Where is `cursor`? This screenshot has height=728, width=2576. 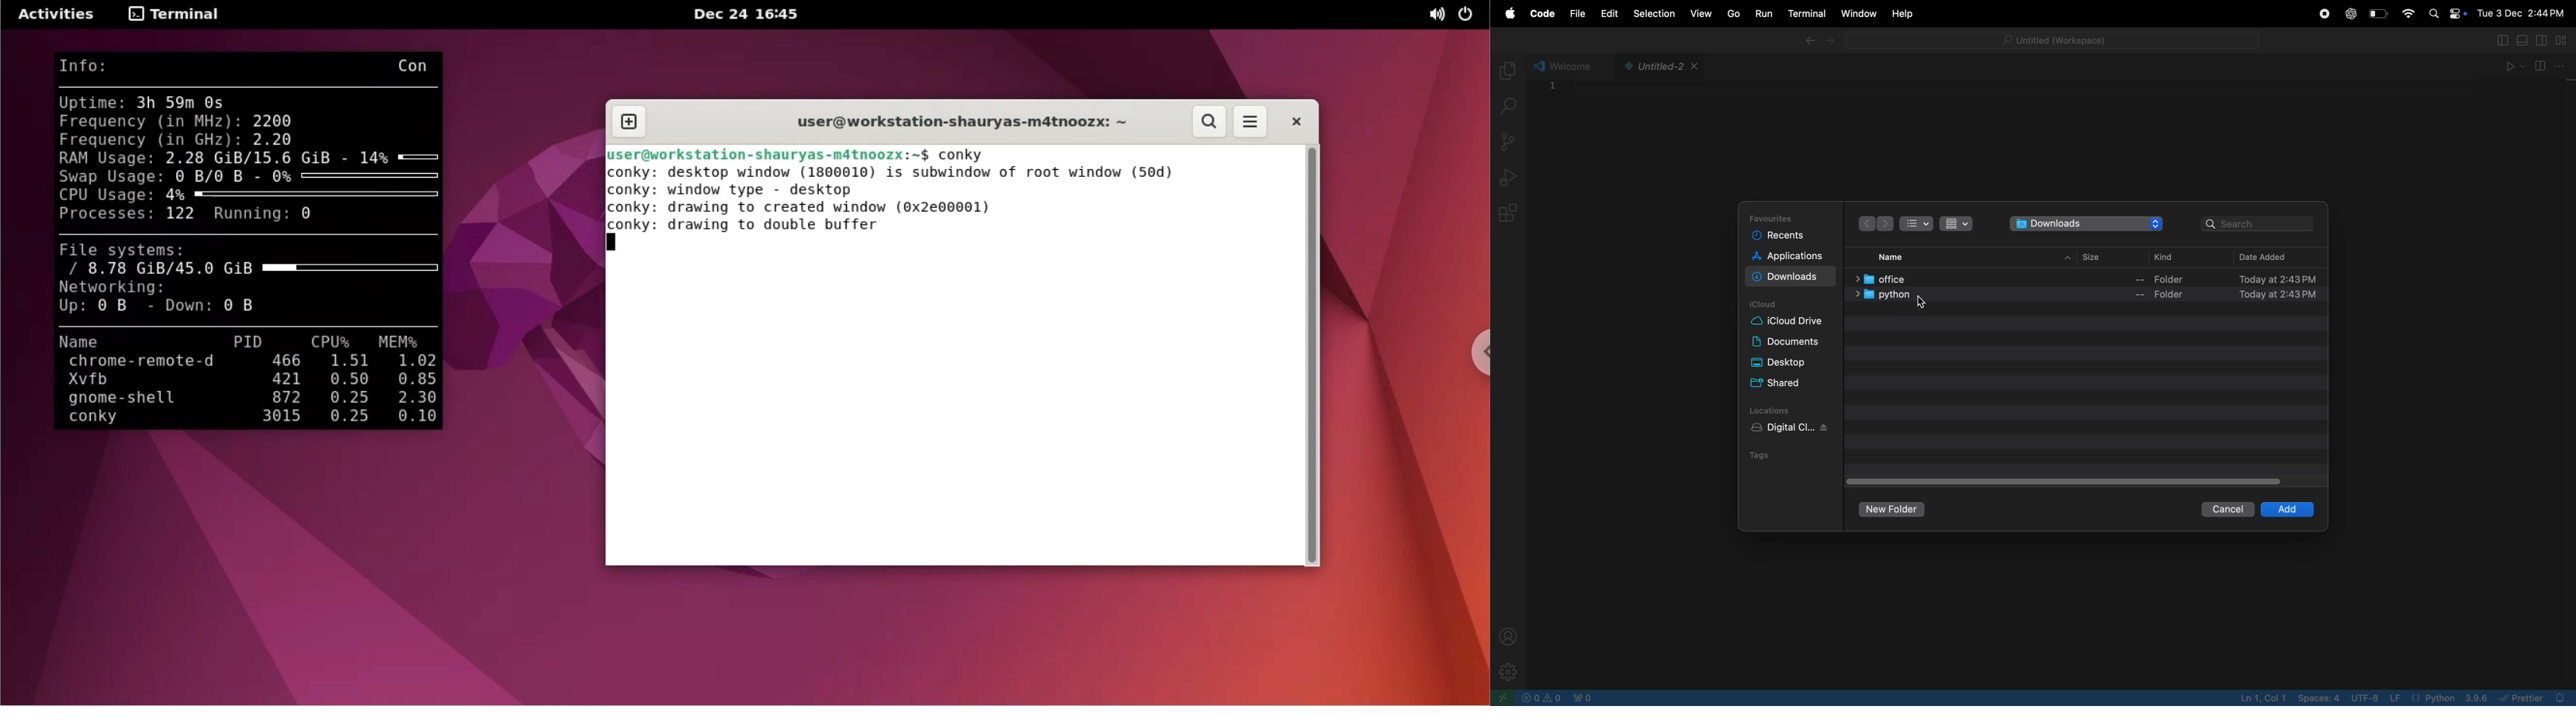 cursor is located at coordinates (1924, 305).